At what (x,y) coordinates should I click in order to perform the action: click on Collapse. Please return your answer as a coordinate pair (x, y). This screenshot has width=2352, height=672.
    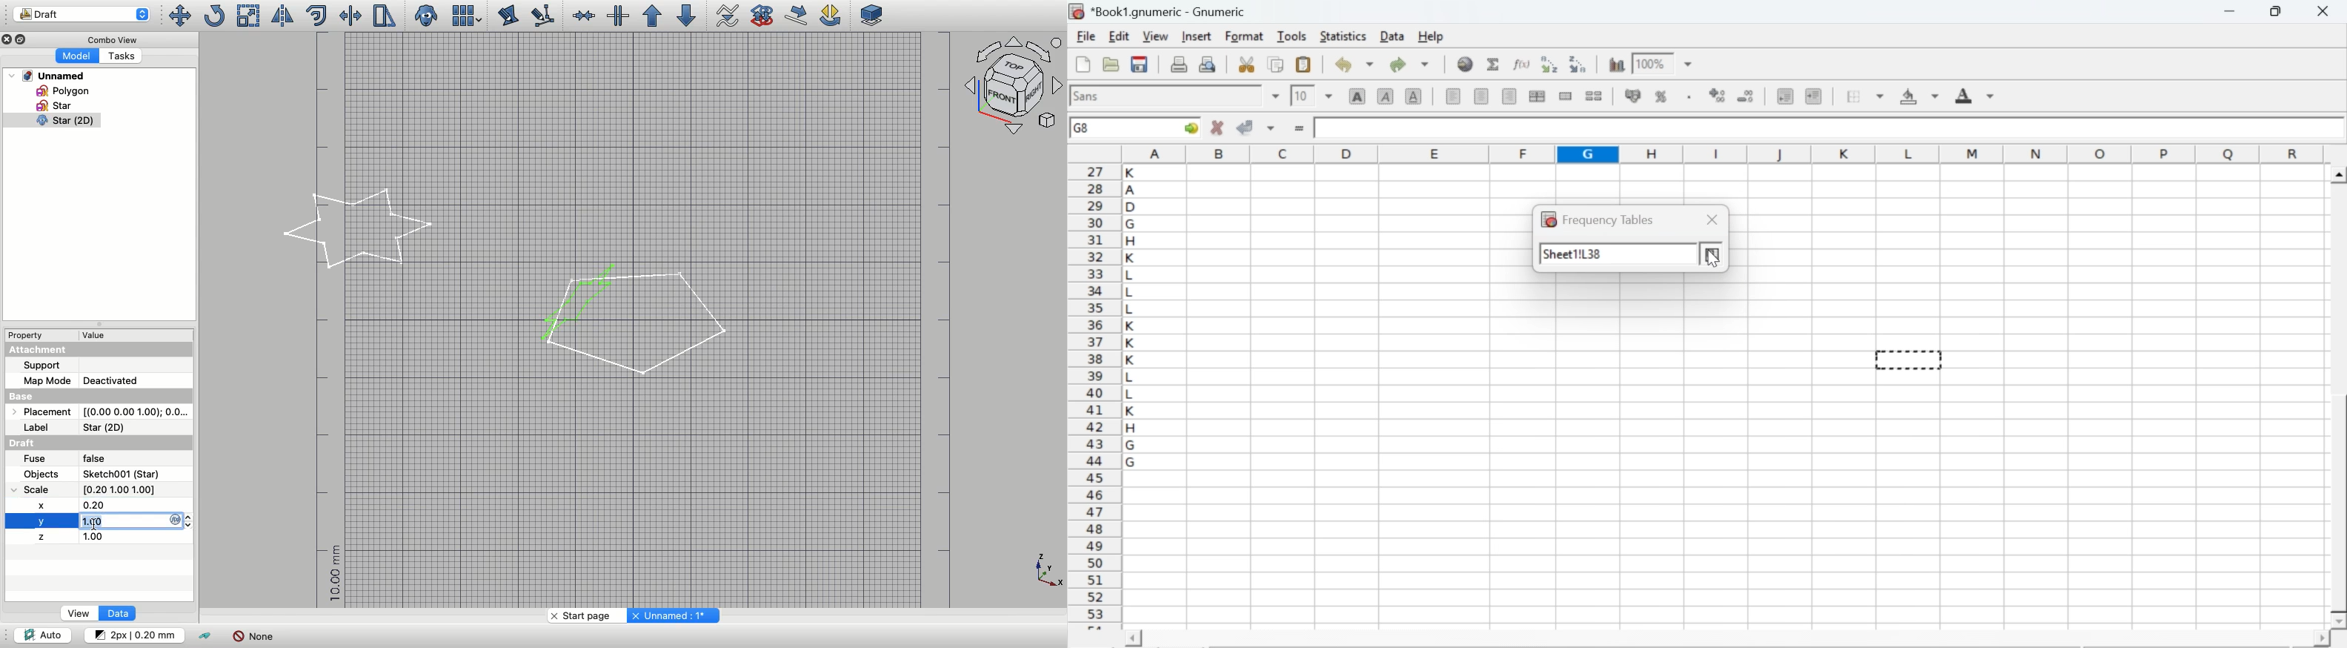
    Looking at the image, I should click on (23, 39).